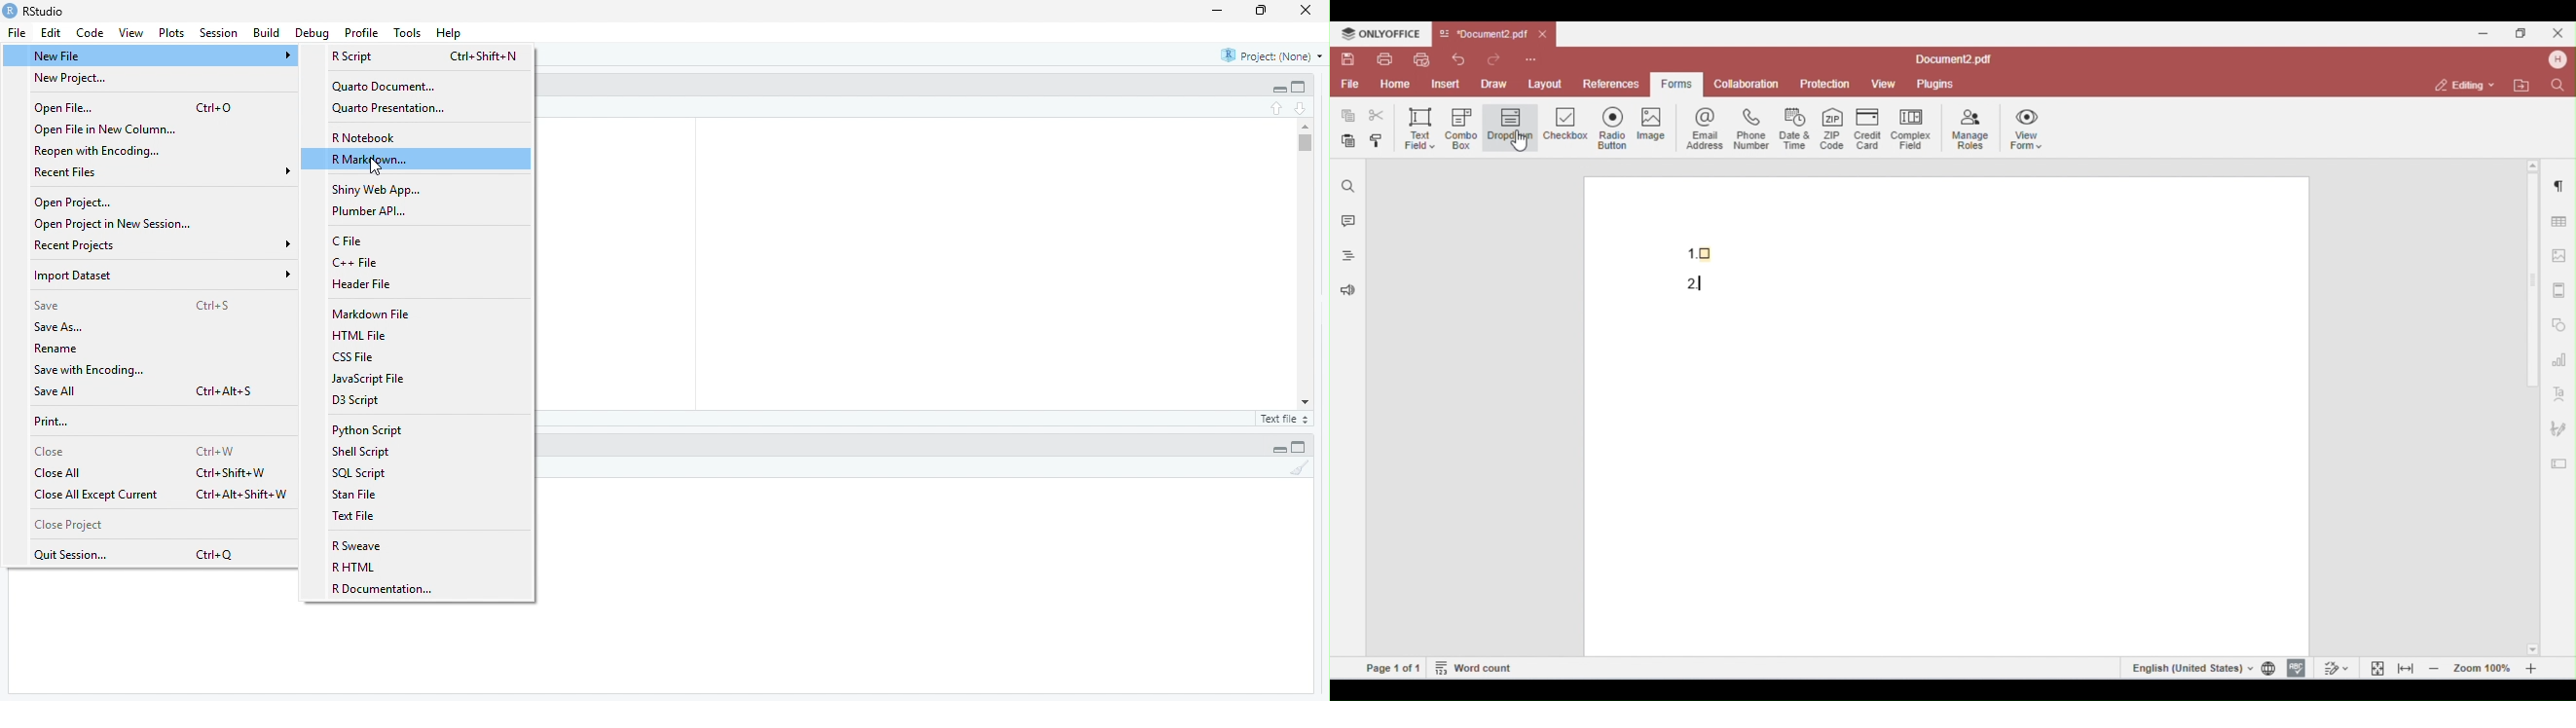 This screenshot has height=728, width=2576. What do you see at coordinates (360, 472) in the screenshot?
I see `SQL Script` at bounding box center [360, 472].